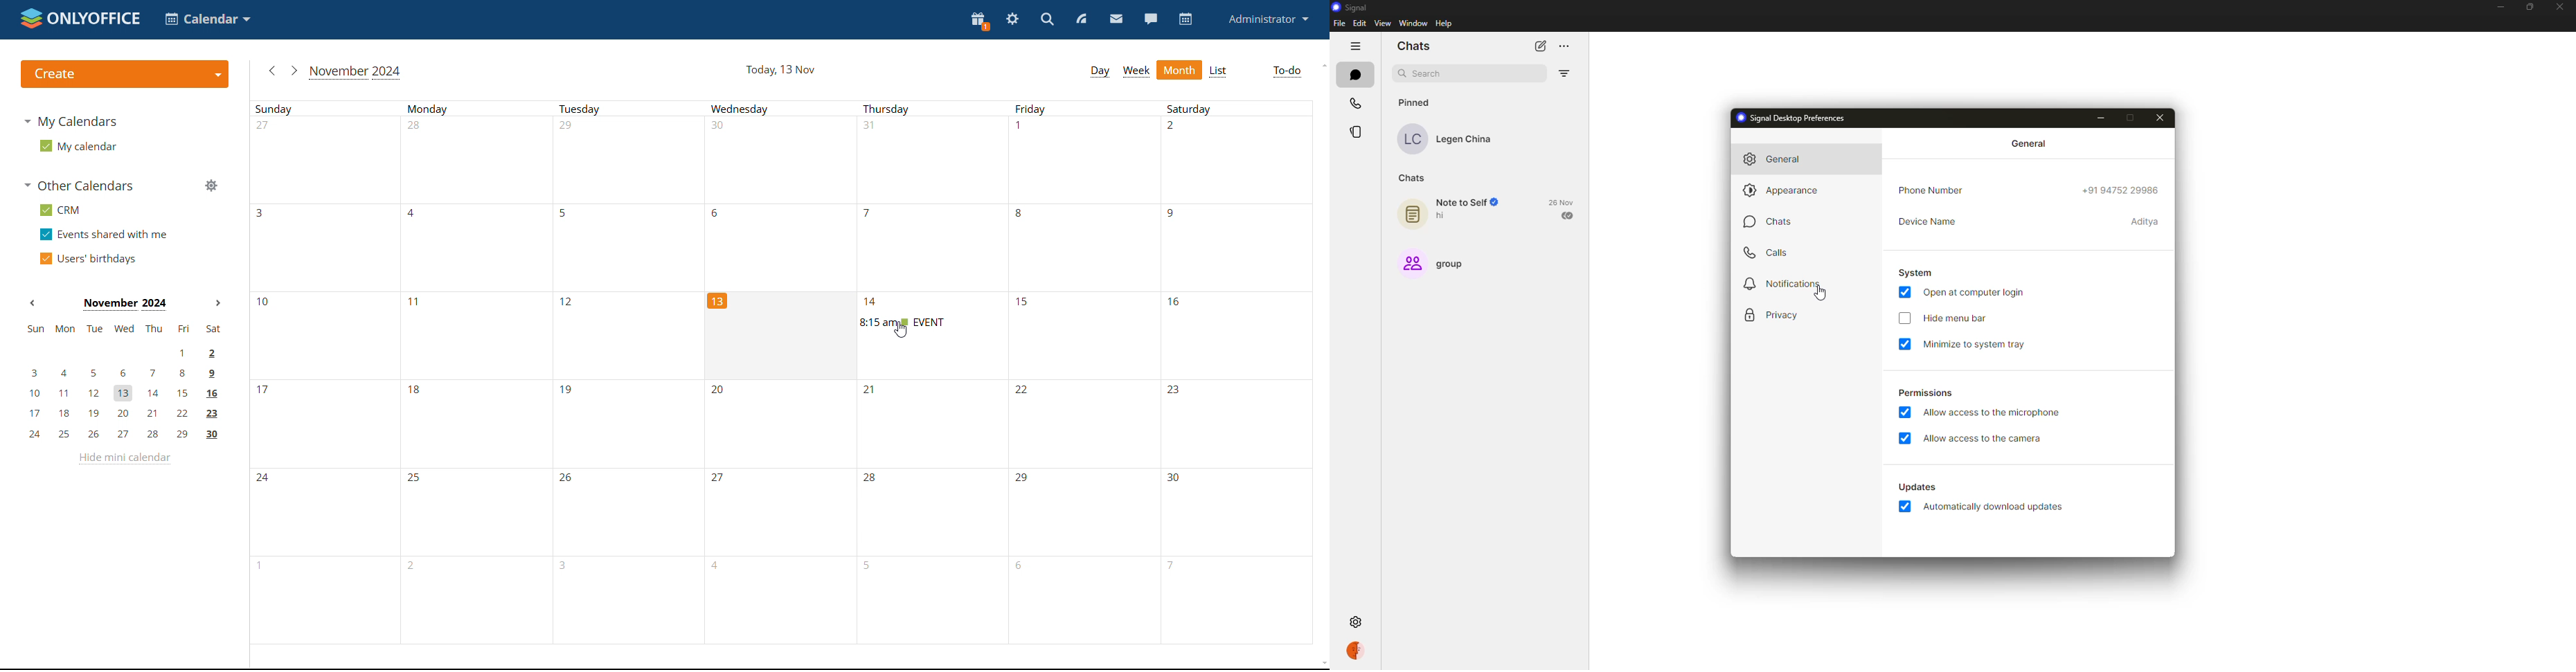 The width and height of the screenshot is (2576, 672). What do you see at coordinates (1459, 265) in the screenshot?
I see `group` at bounding box center [1459, 265].